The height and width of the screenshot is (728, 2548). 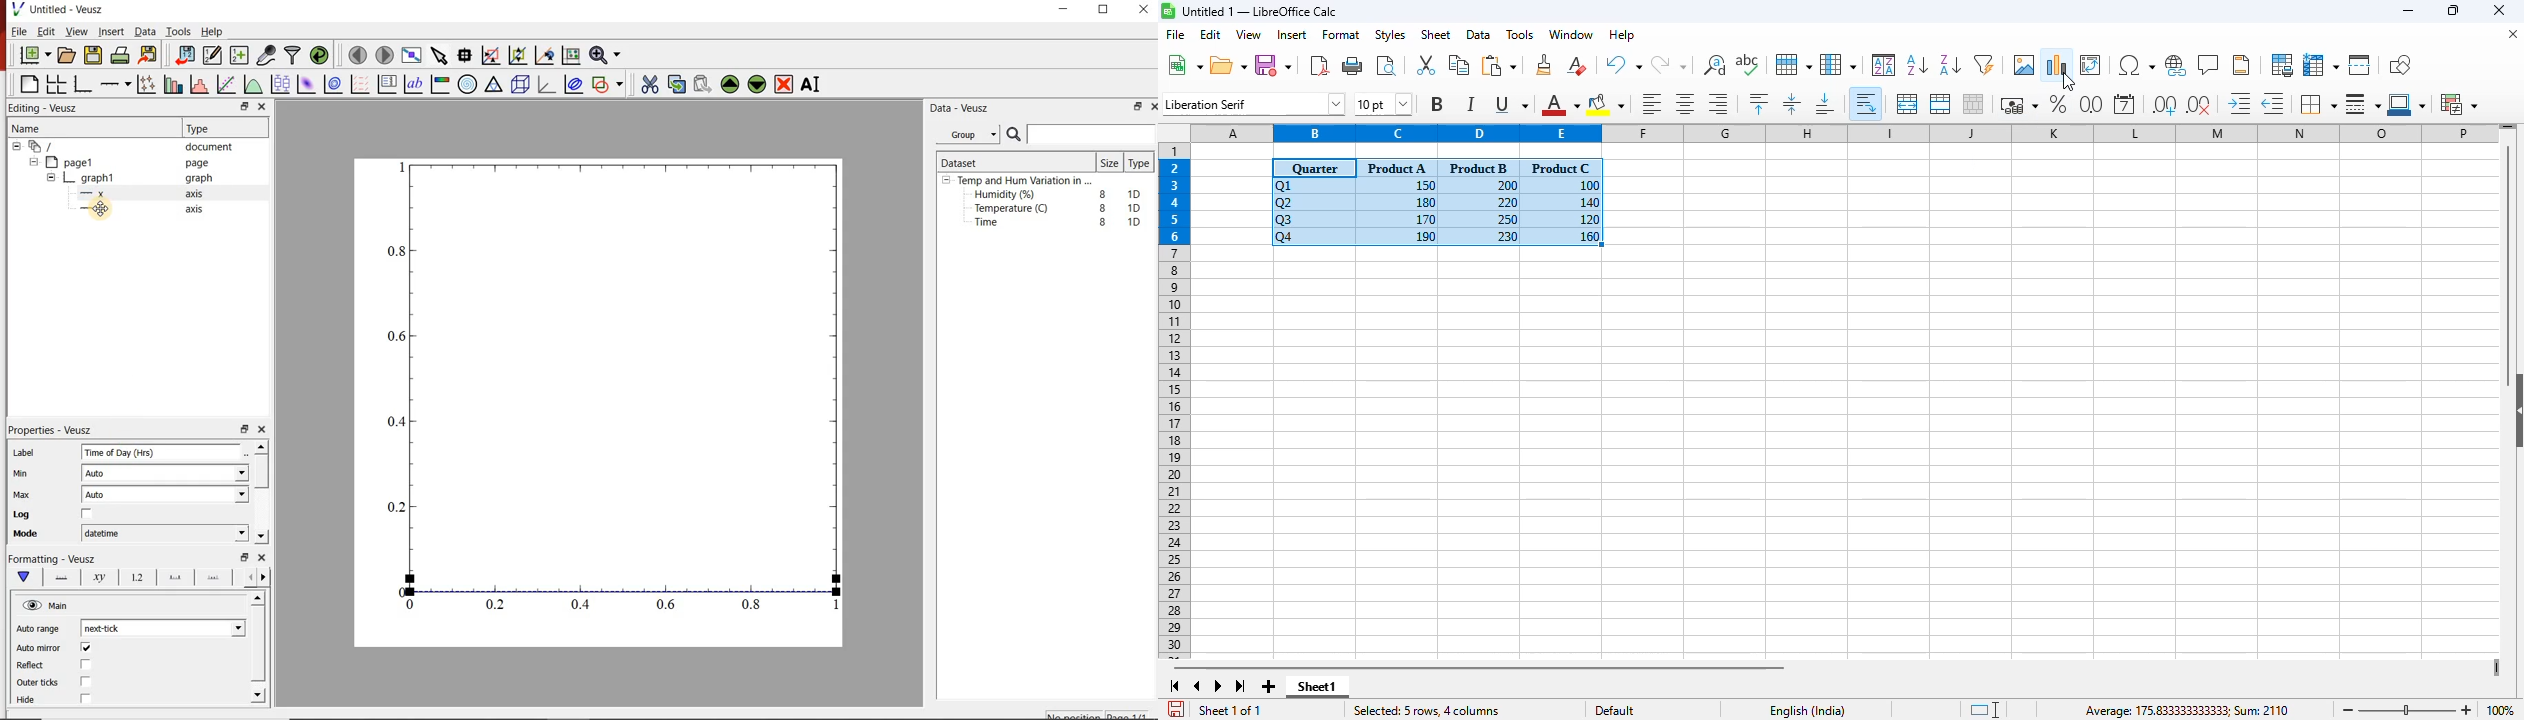 I want to click on font size, so click(x=1382, y=104).